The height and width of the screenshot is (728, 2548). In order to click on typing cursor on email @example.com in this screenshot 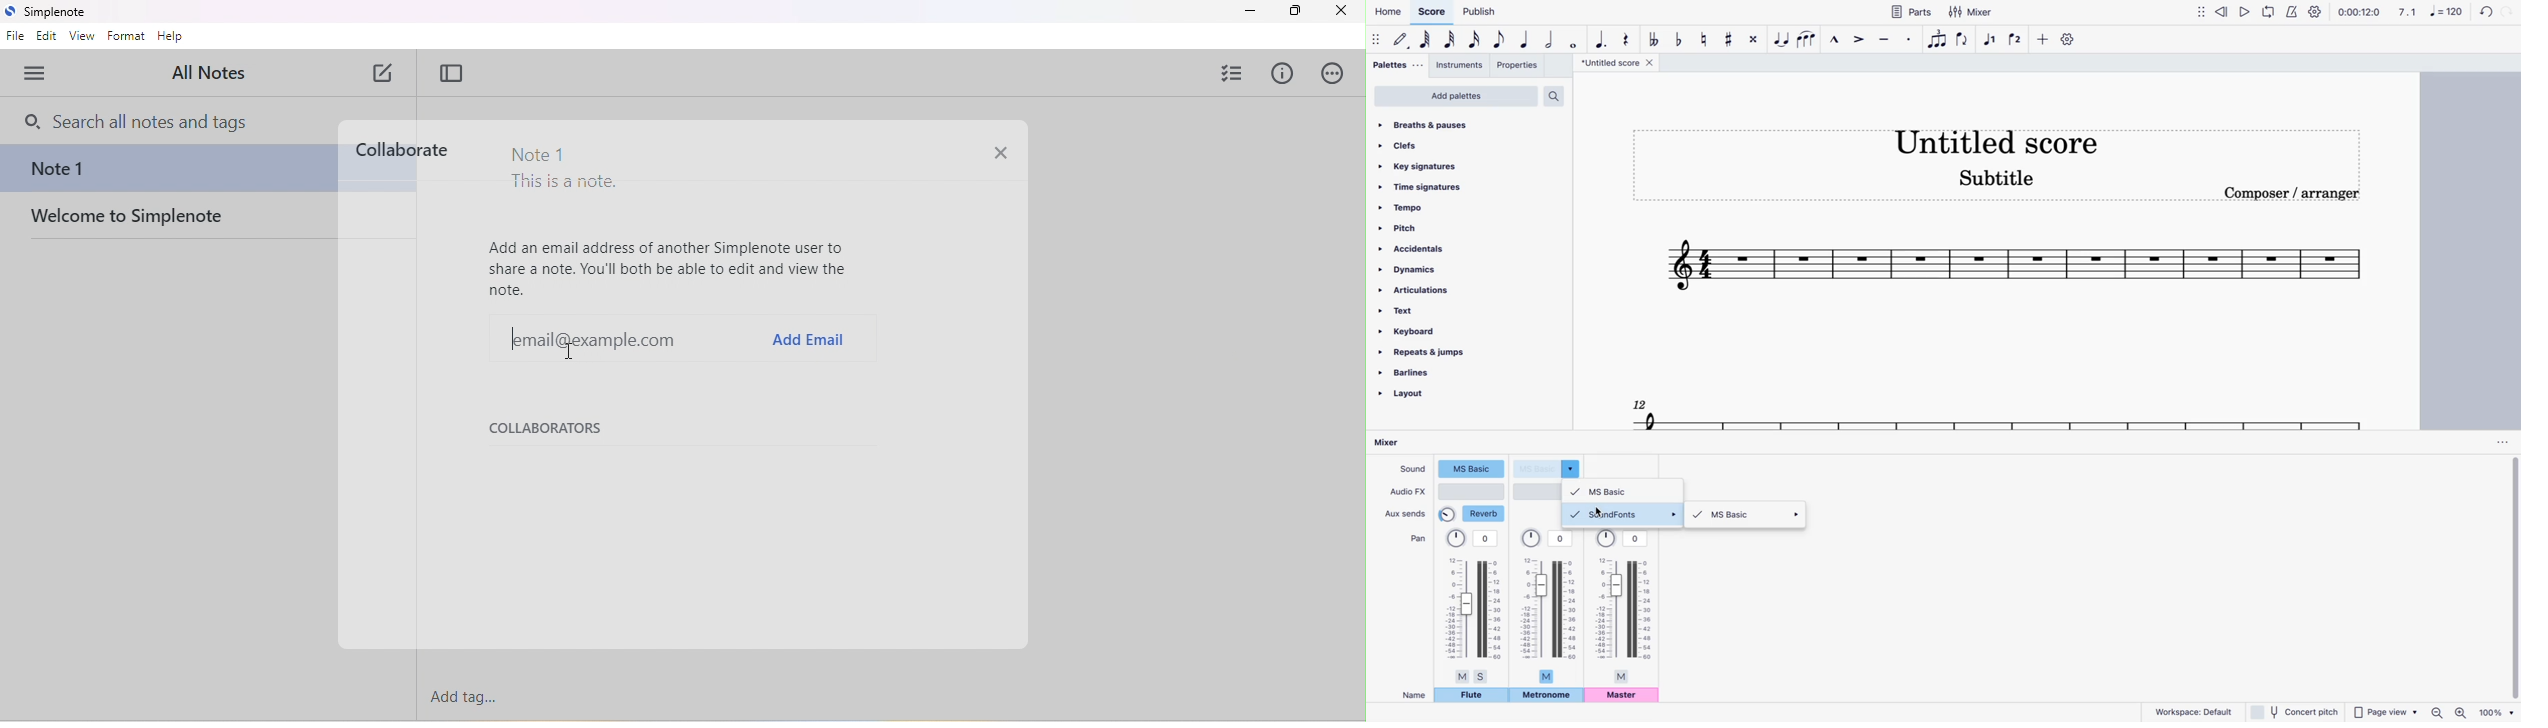, I will do `click(515, 338)`.